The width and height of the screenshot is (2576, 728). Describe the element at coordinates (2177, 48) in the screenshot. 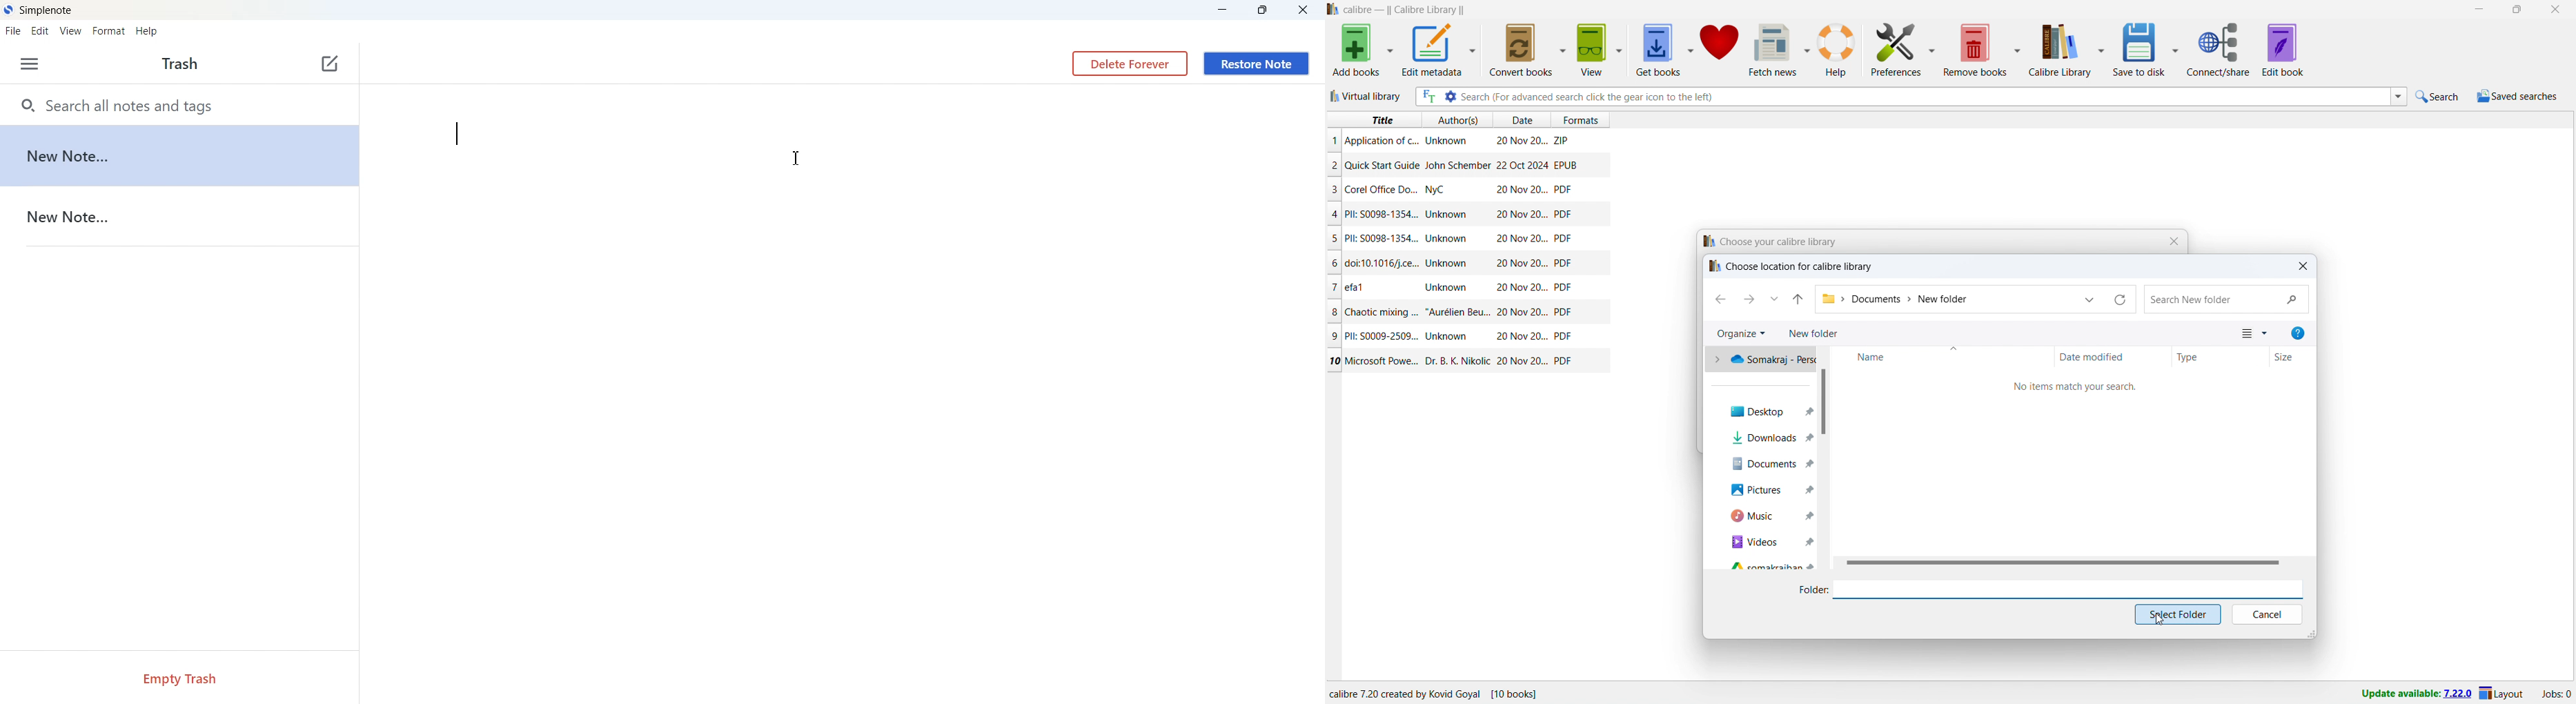

I see `save to disk options` at that location.